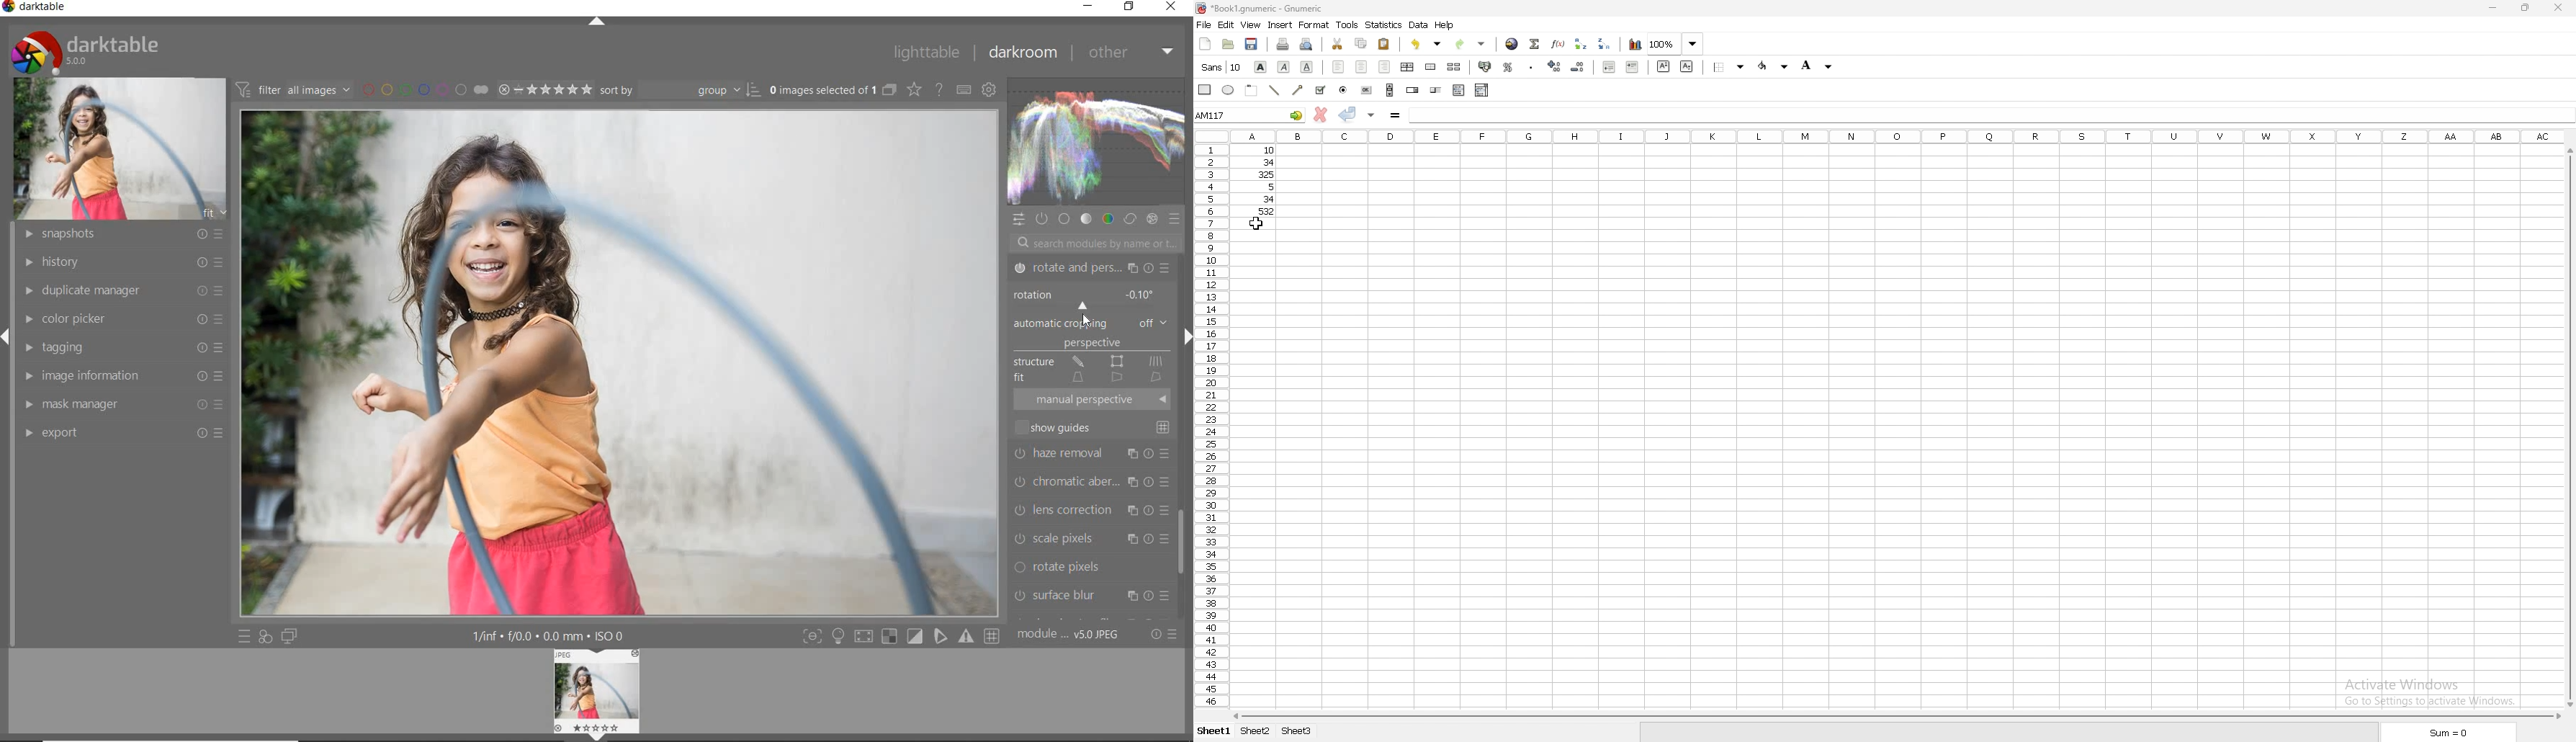  Describe the element at coordinates (1339, 65) in the screenshot. I see `left align` at that location.